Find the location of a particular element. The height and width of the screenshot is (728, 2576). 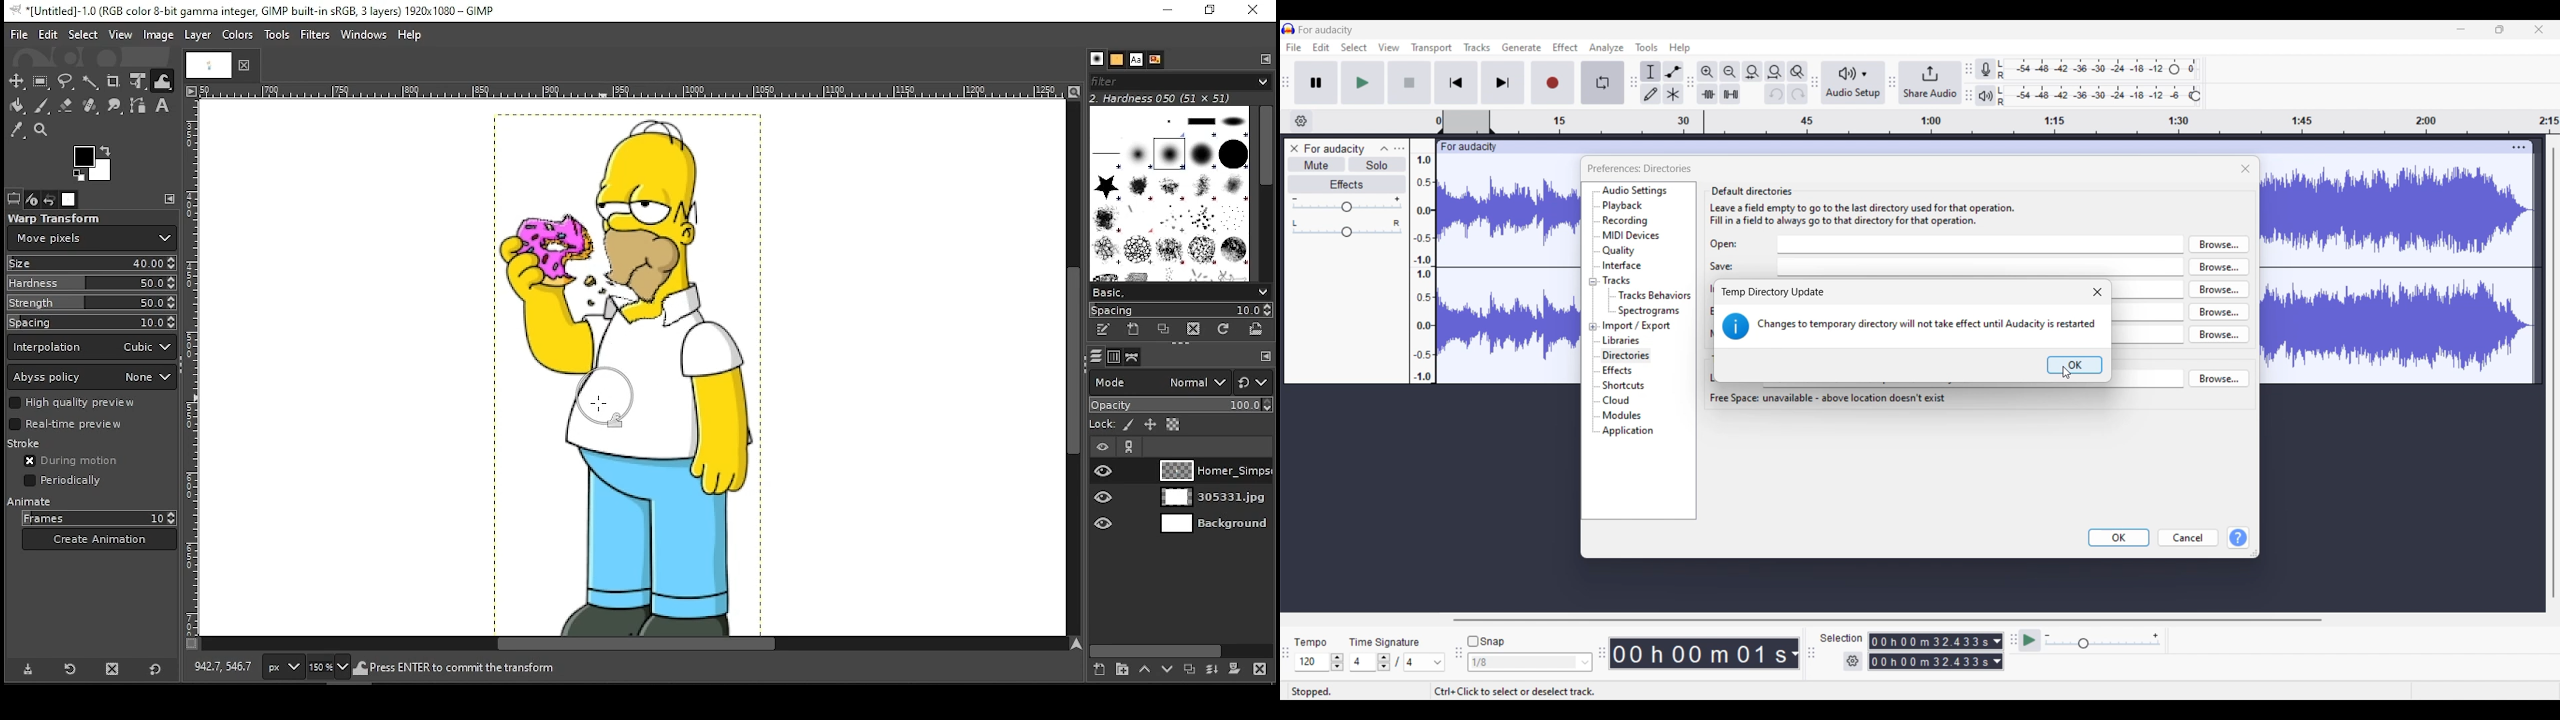

Shortcuts is located at coordinates (1624, 385).